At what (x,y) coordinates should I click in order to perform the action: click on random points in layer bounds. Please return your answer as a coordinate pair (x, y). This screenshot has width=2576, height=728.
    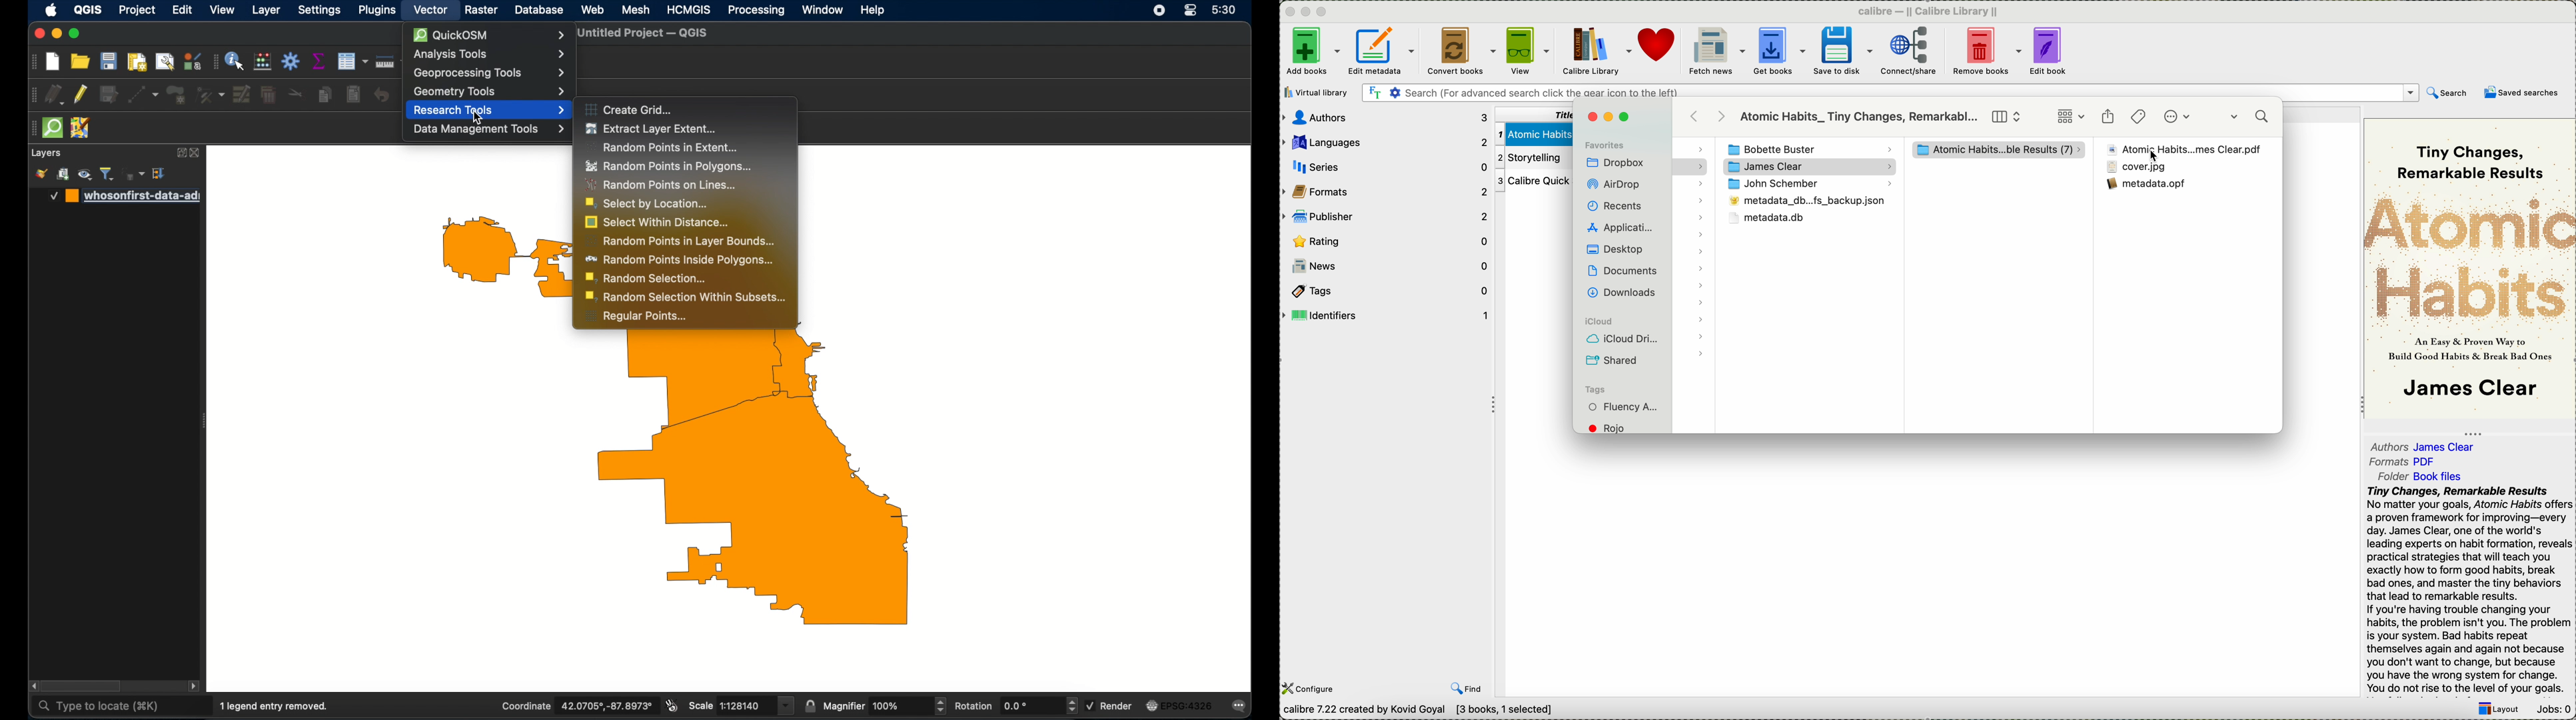
    Looking at the image, I should click on (678, 241).